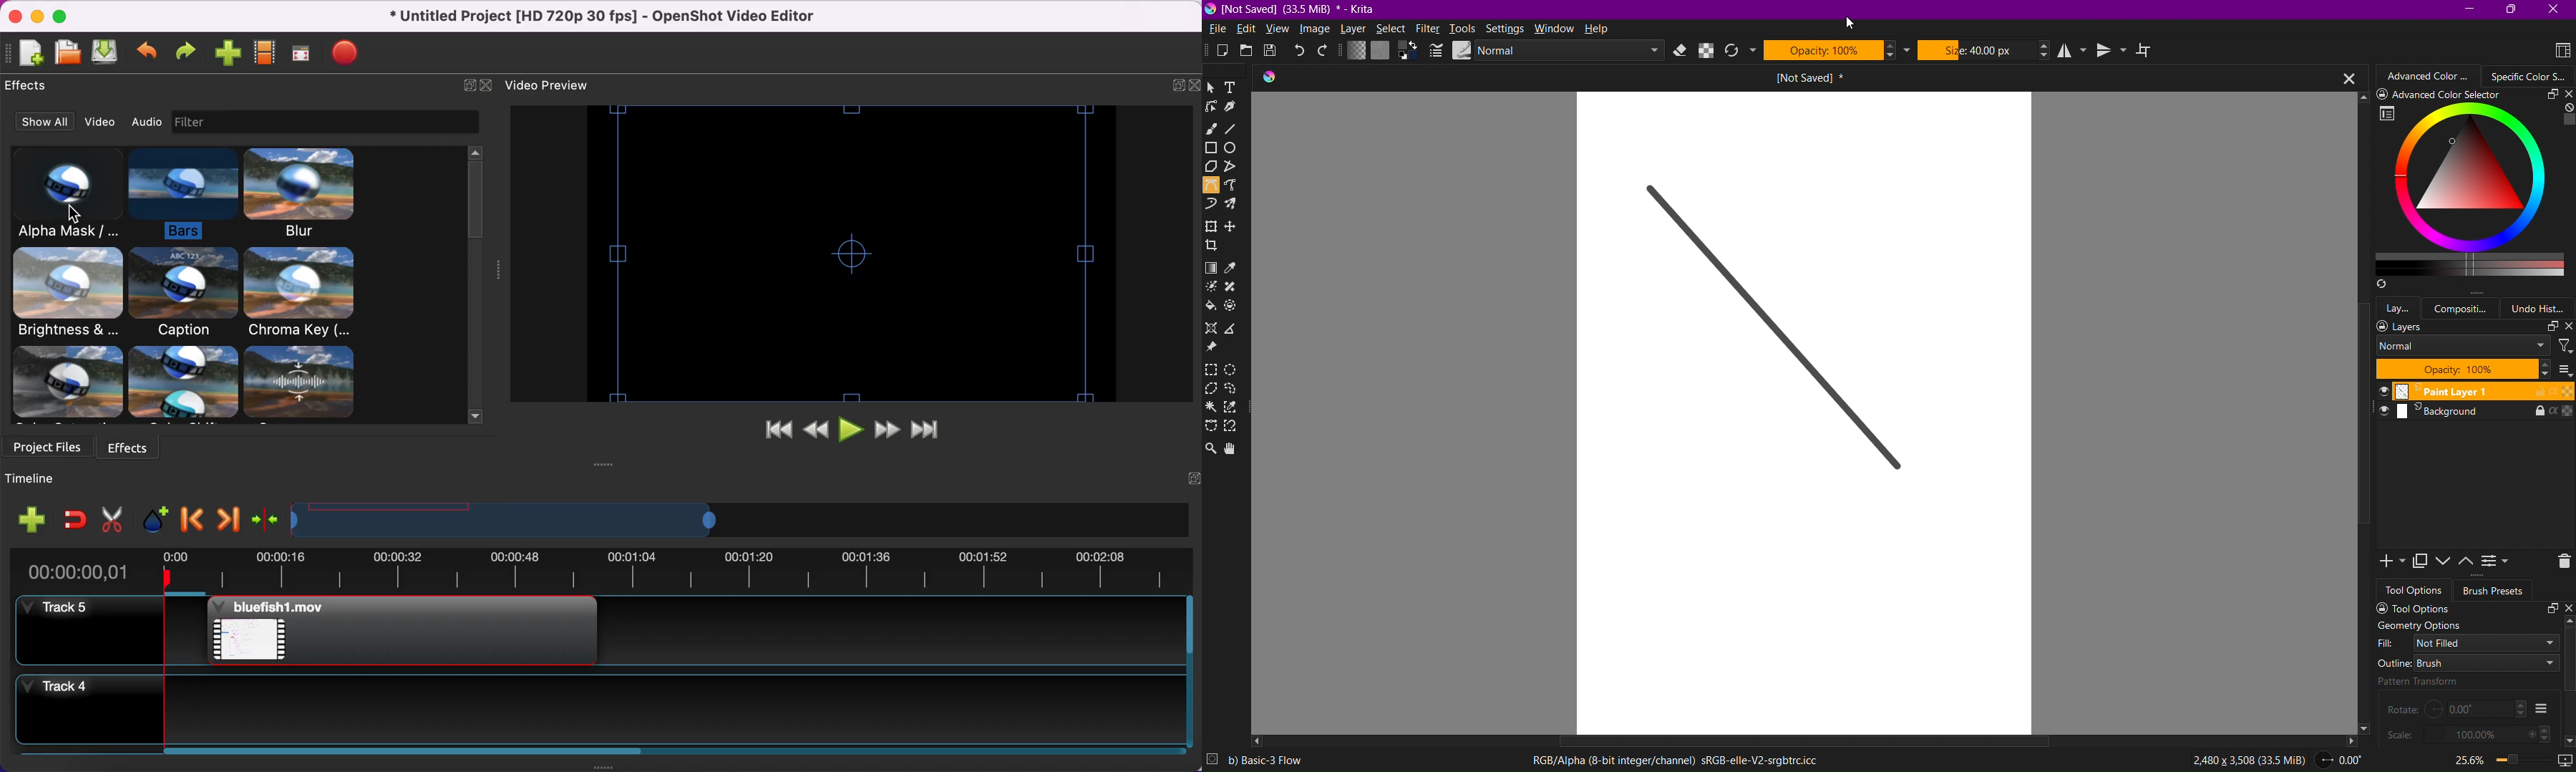  I want to click on Fill Gradients, so click(1354, 52).